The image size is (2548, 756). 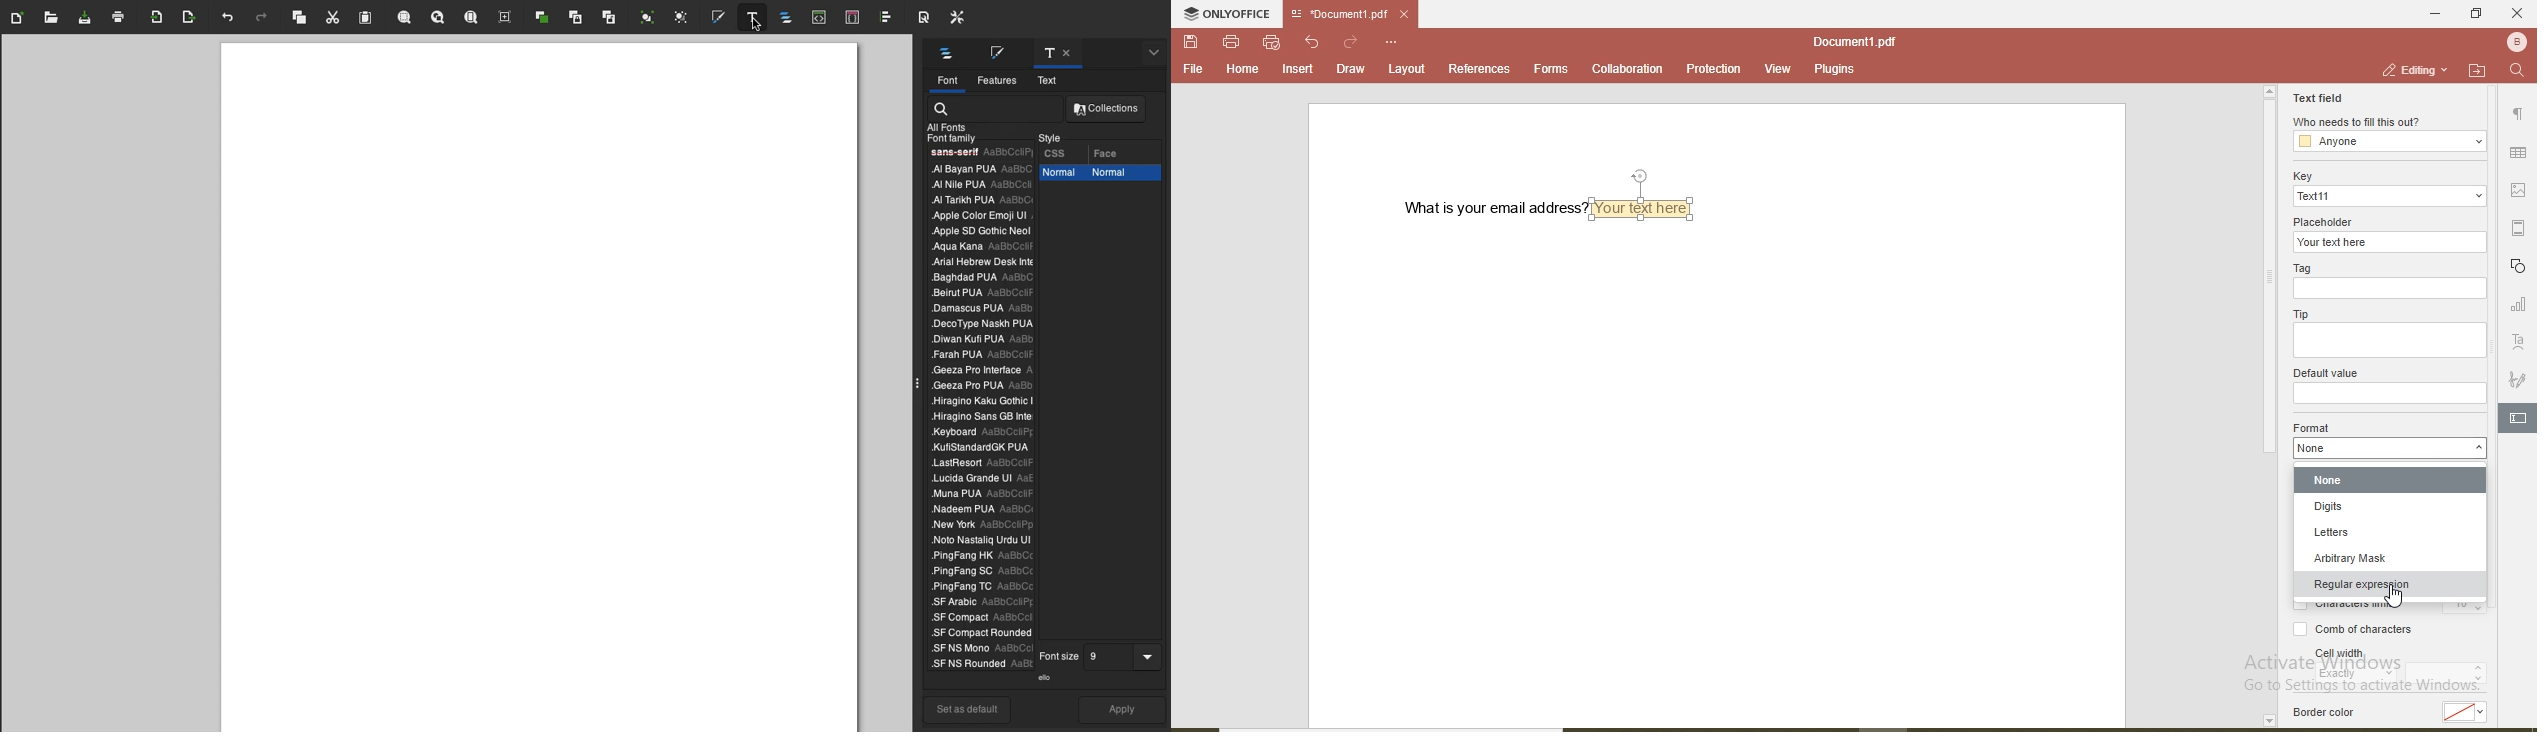 I want to click on Document properties, so click(x=922, y=17).